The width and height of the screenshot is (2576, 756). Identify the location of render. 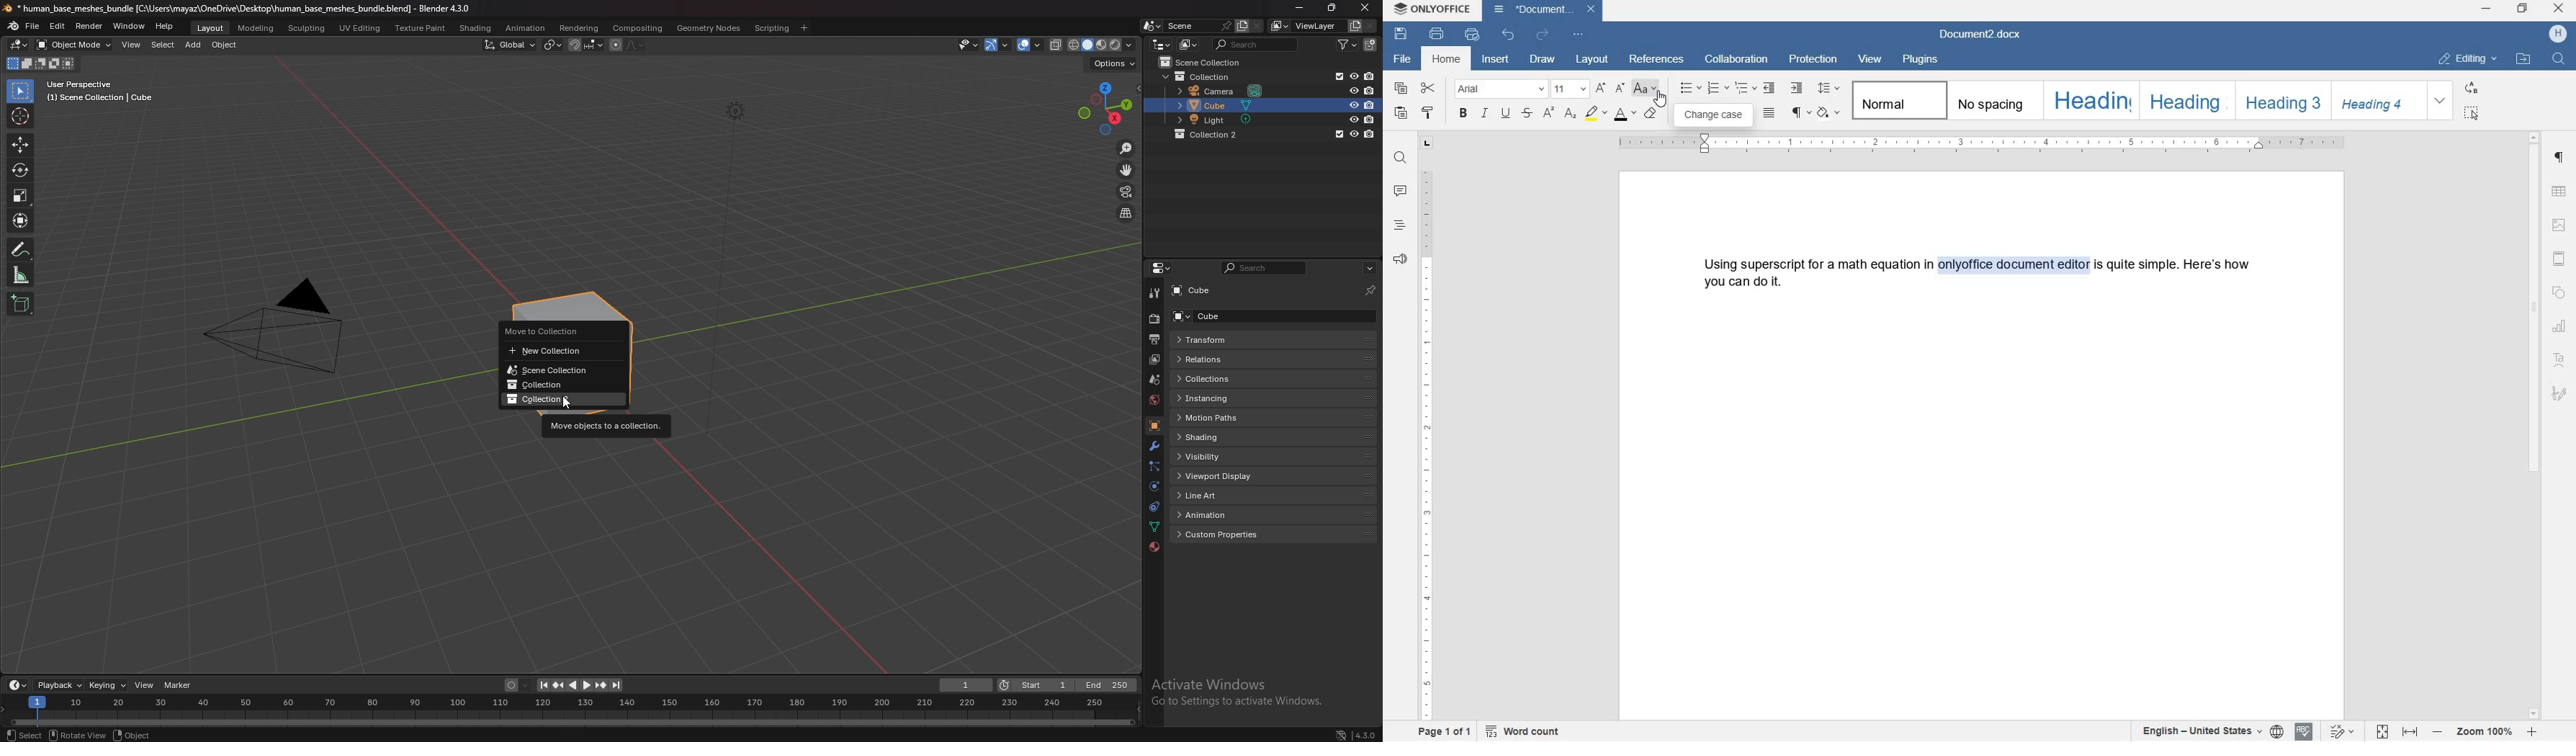
(1154, 319).